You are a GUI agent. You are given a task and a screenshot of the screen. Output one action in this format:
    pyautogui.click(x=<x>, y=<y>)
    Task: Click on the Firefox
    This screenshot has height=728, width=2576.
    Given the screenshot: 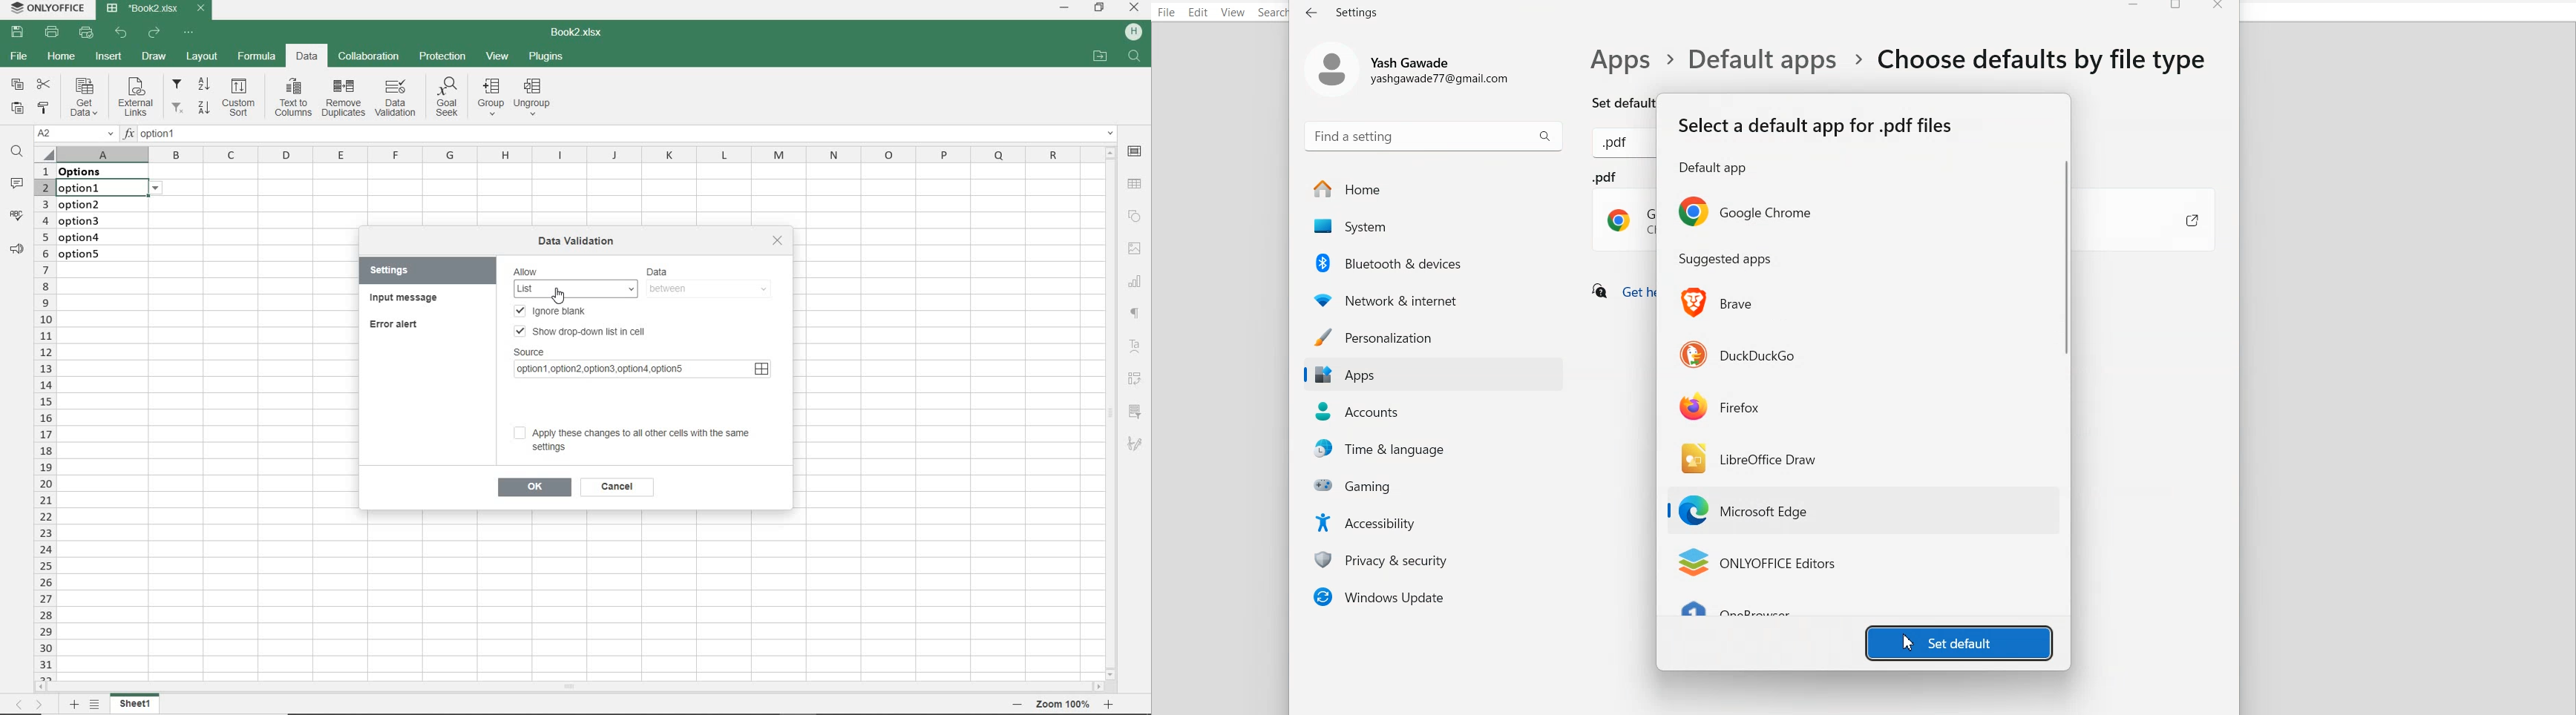 What is the action you would take?
    pyautogui.click(x=1721, y=406)
    